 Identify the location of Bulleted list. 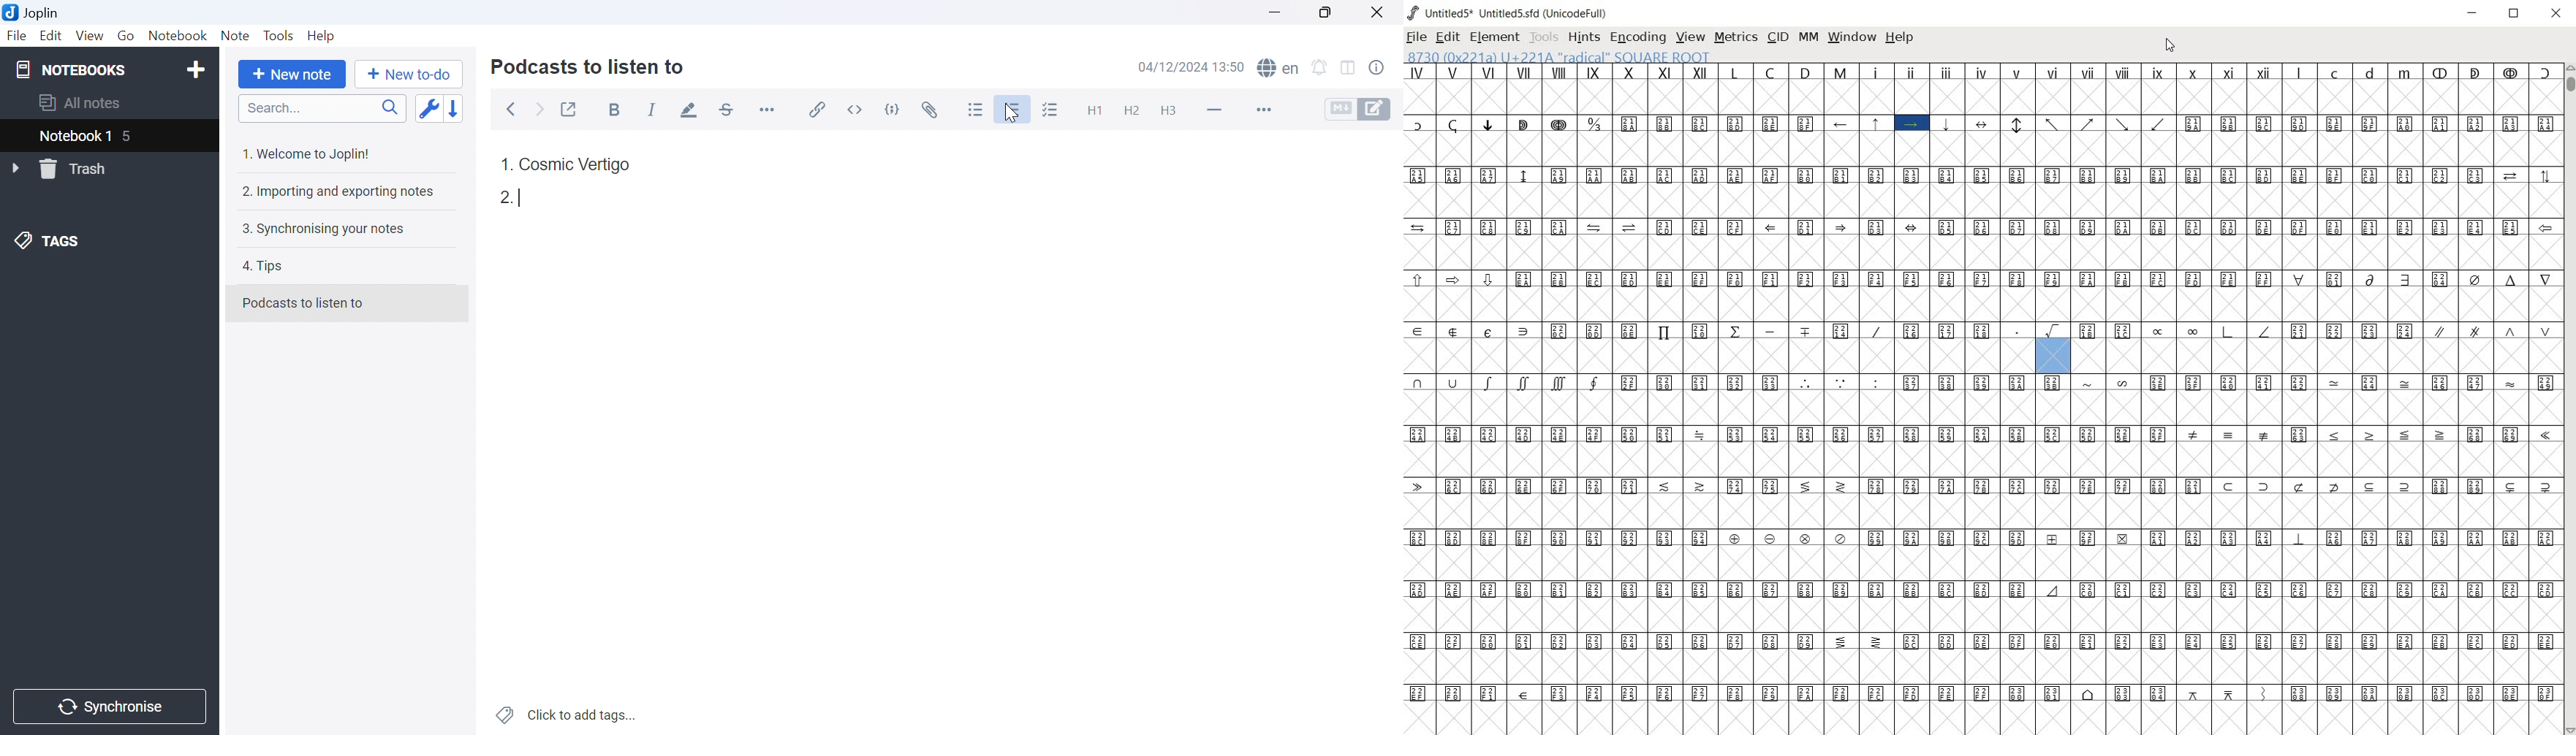
(977, 109).